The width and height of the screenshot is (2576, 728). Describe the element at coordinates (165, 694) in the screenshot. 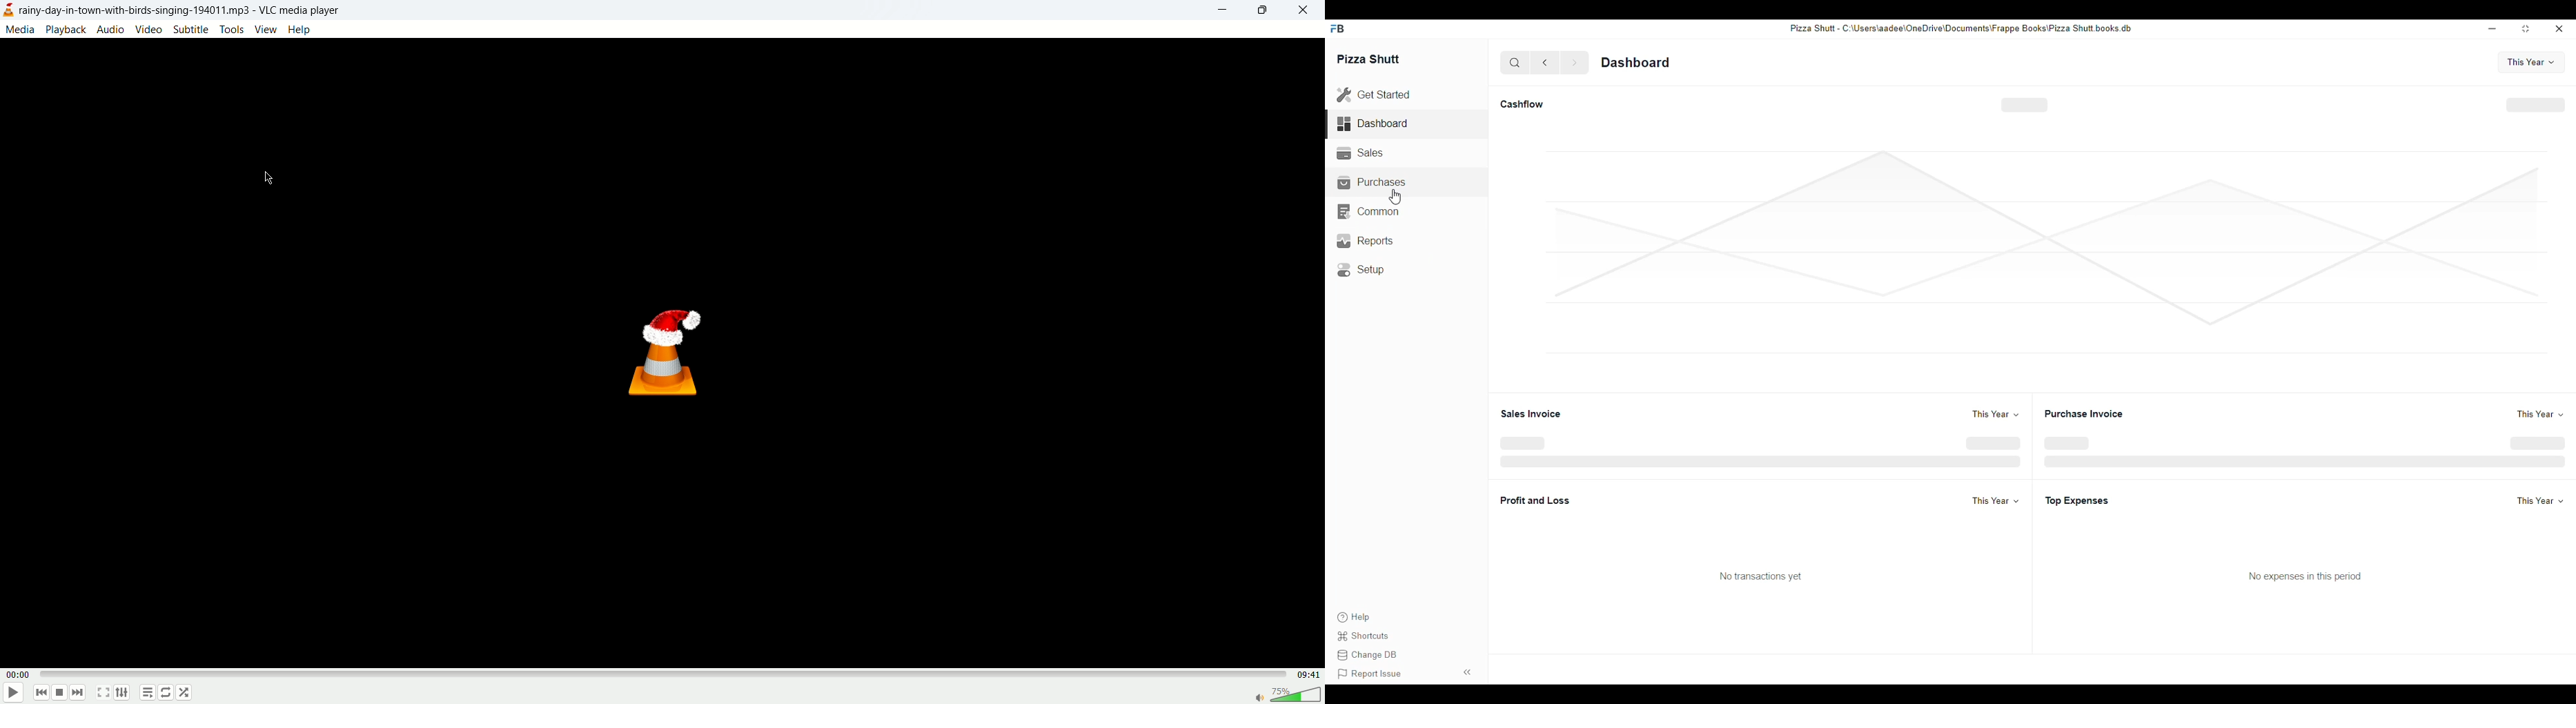

I see `loop` at that location.